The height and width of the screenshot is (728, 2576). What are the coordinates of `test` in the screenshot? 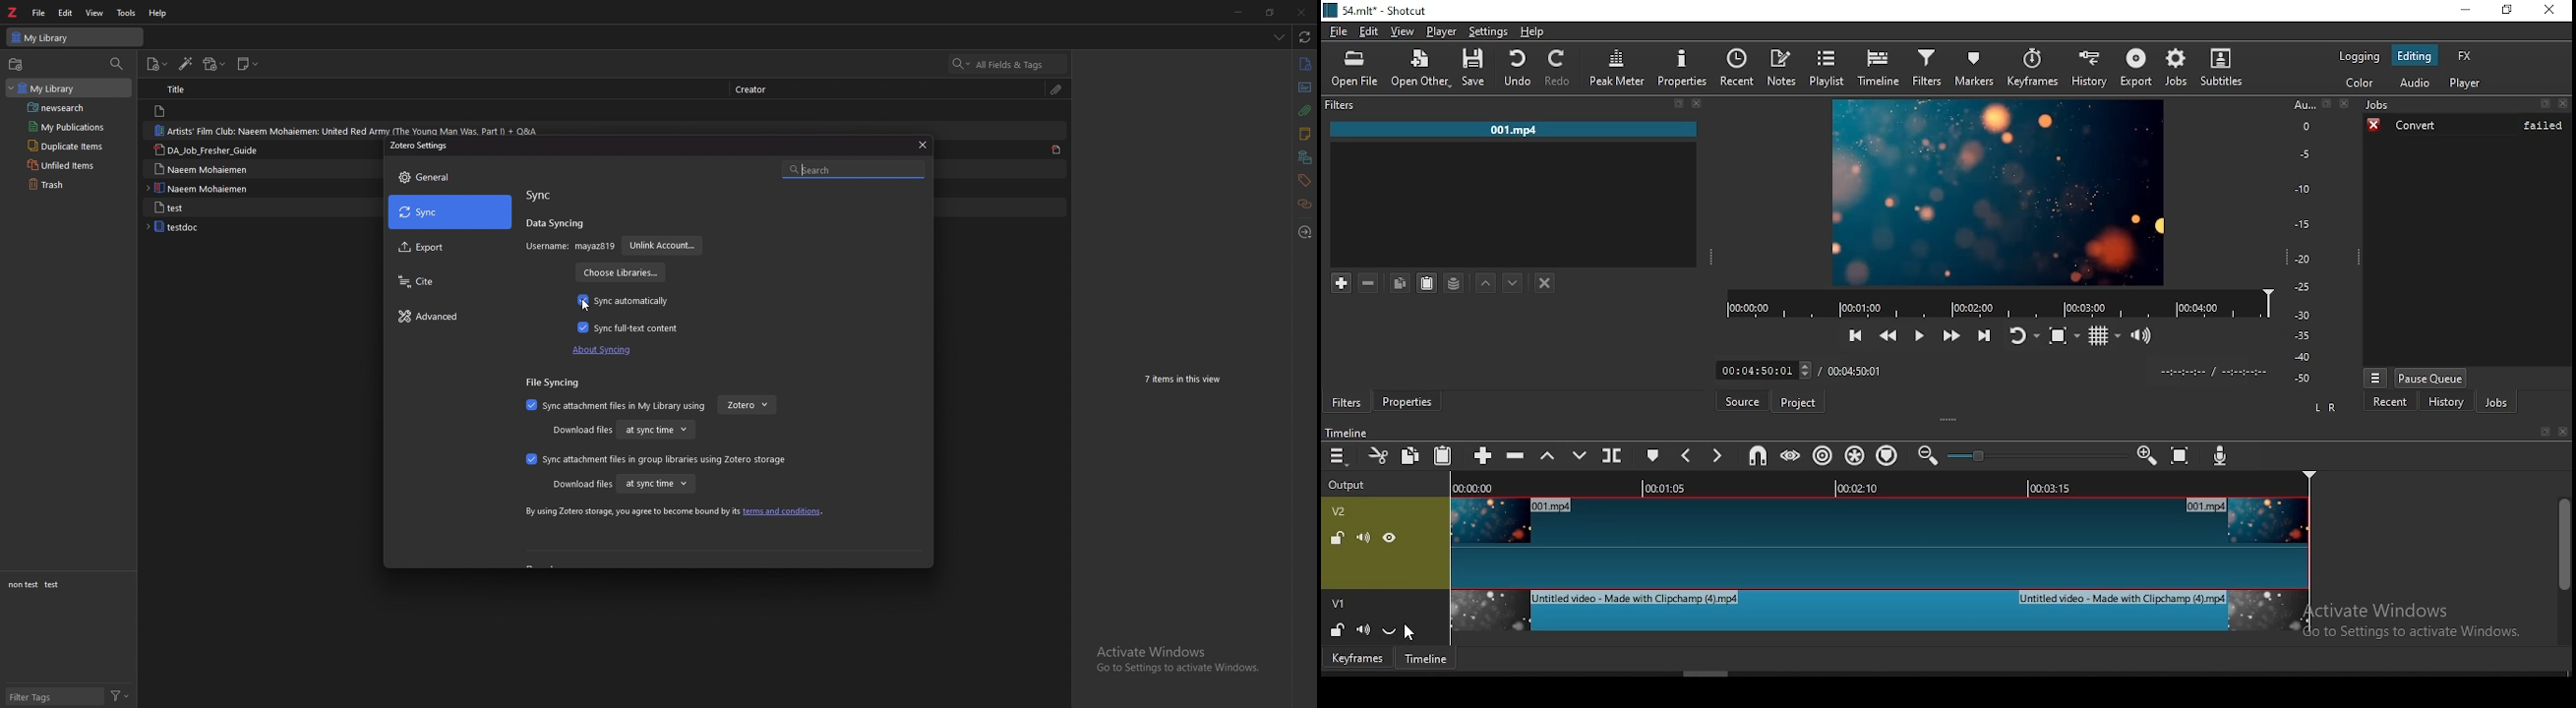 It's located at (207, 207).